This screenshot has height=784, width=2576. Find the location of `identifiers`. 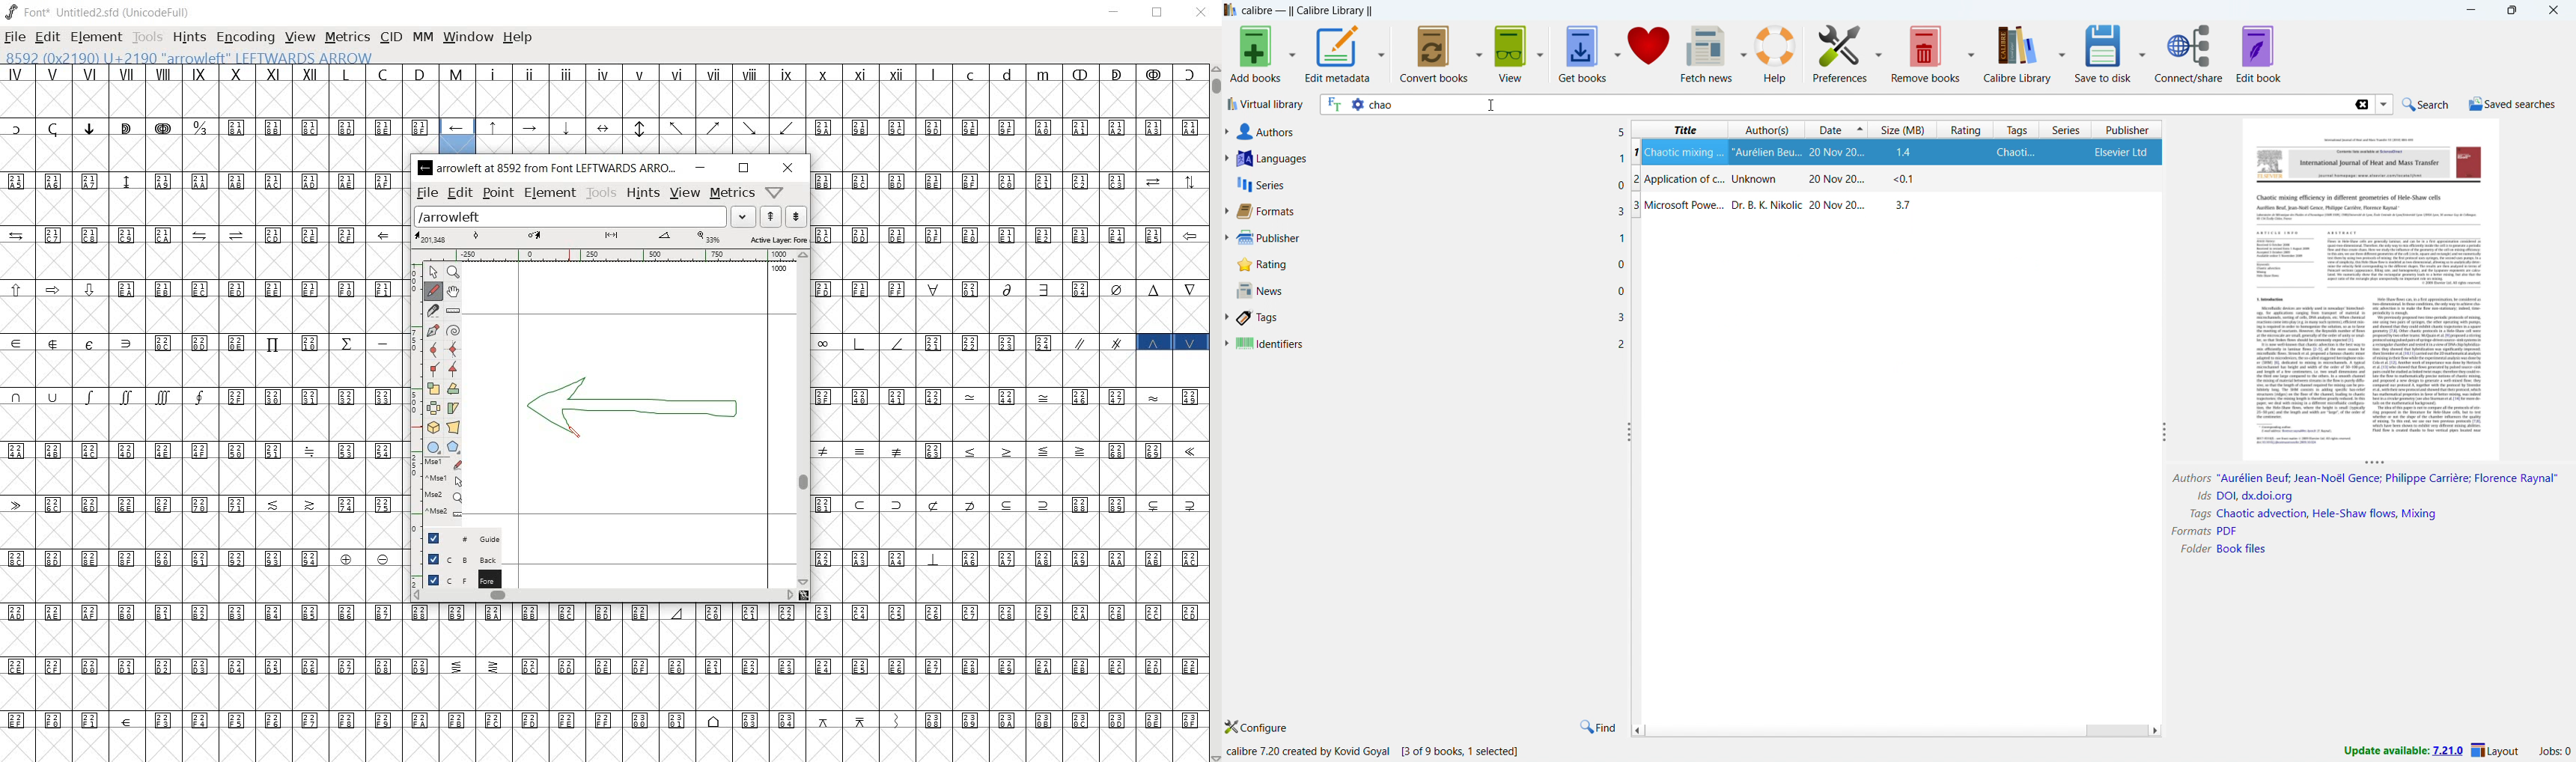

identifiers is located at coordinates (1431, 344).